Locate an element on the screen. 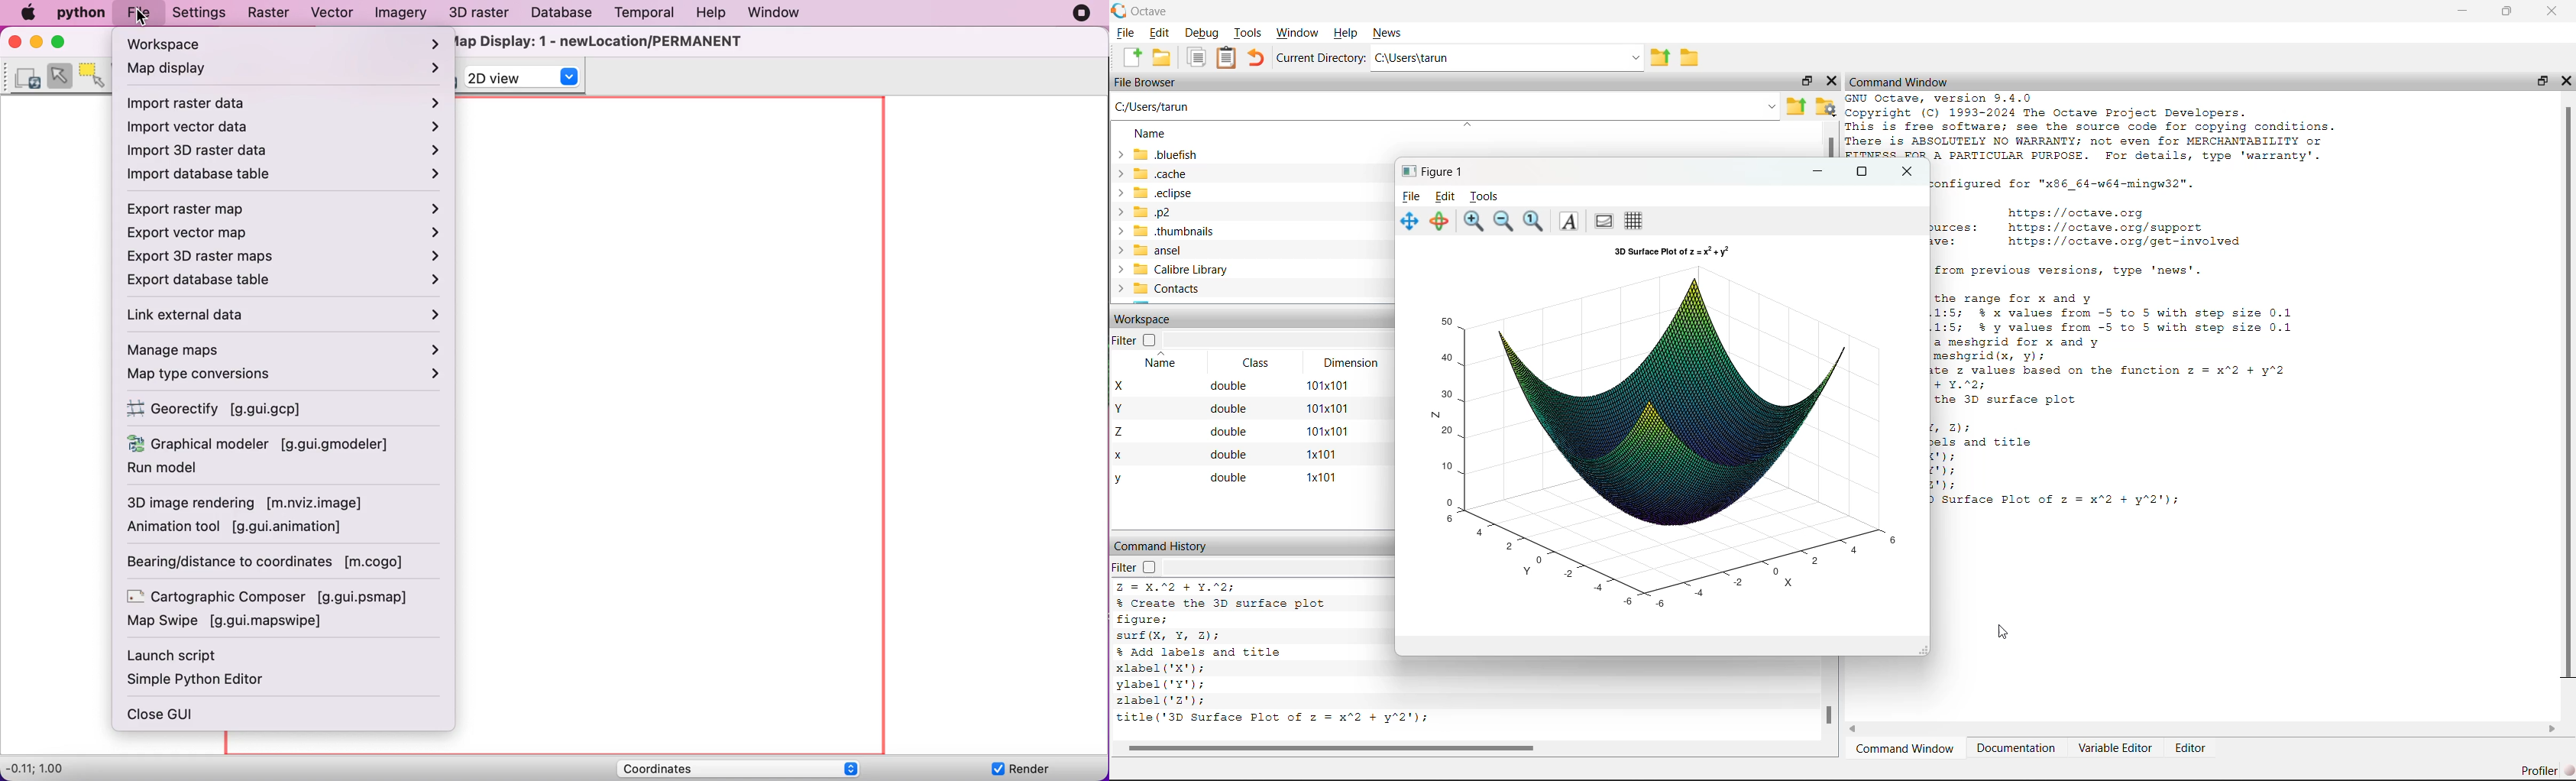 The width and height of the screenshot is (2576, 784). re-render display is located at coordinates (28, 76).